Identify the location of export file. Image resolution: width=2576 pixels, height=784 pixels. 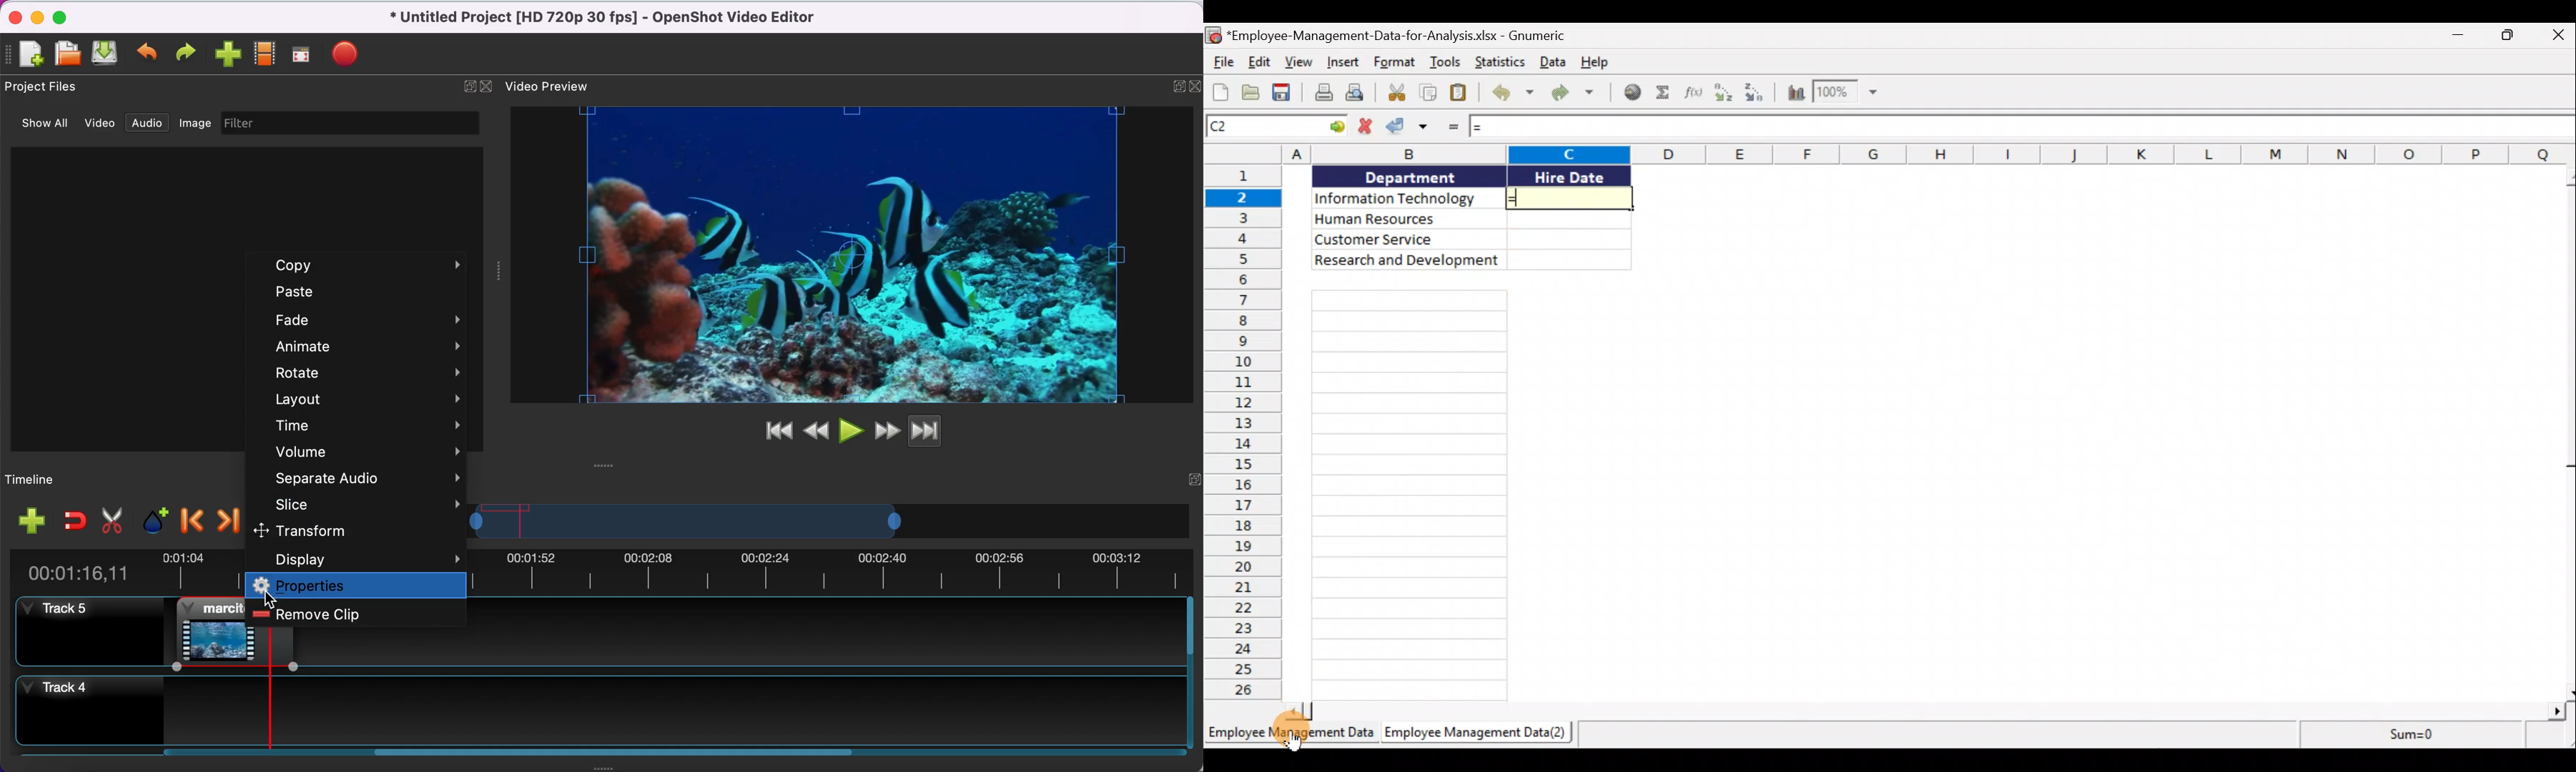
(348, 51).